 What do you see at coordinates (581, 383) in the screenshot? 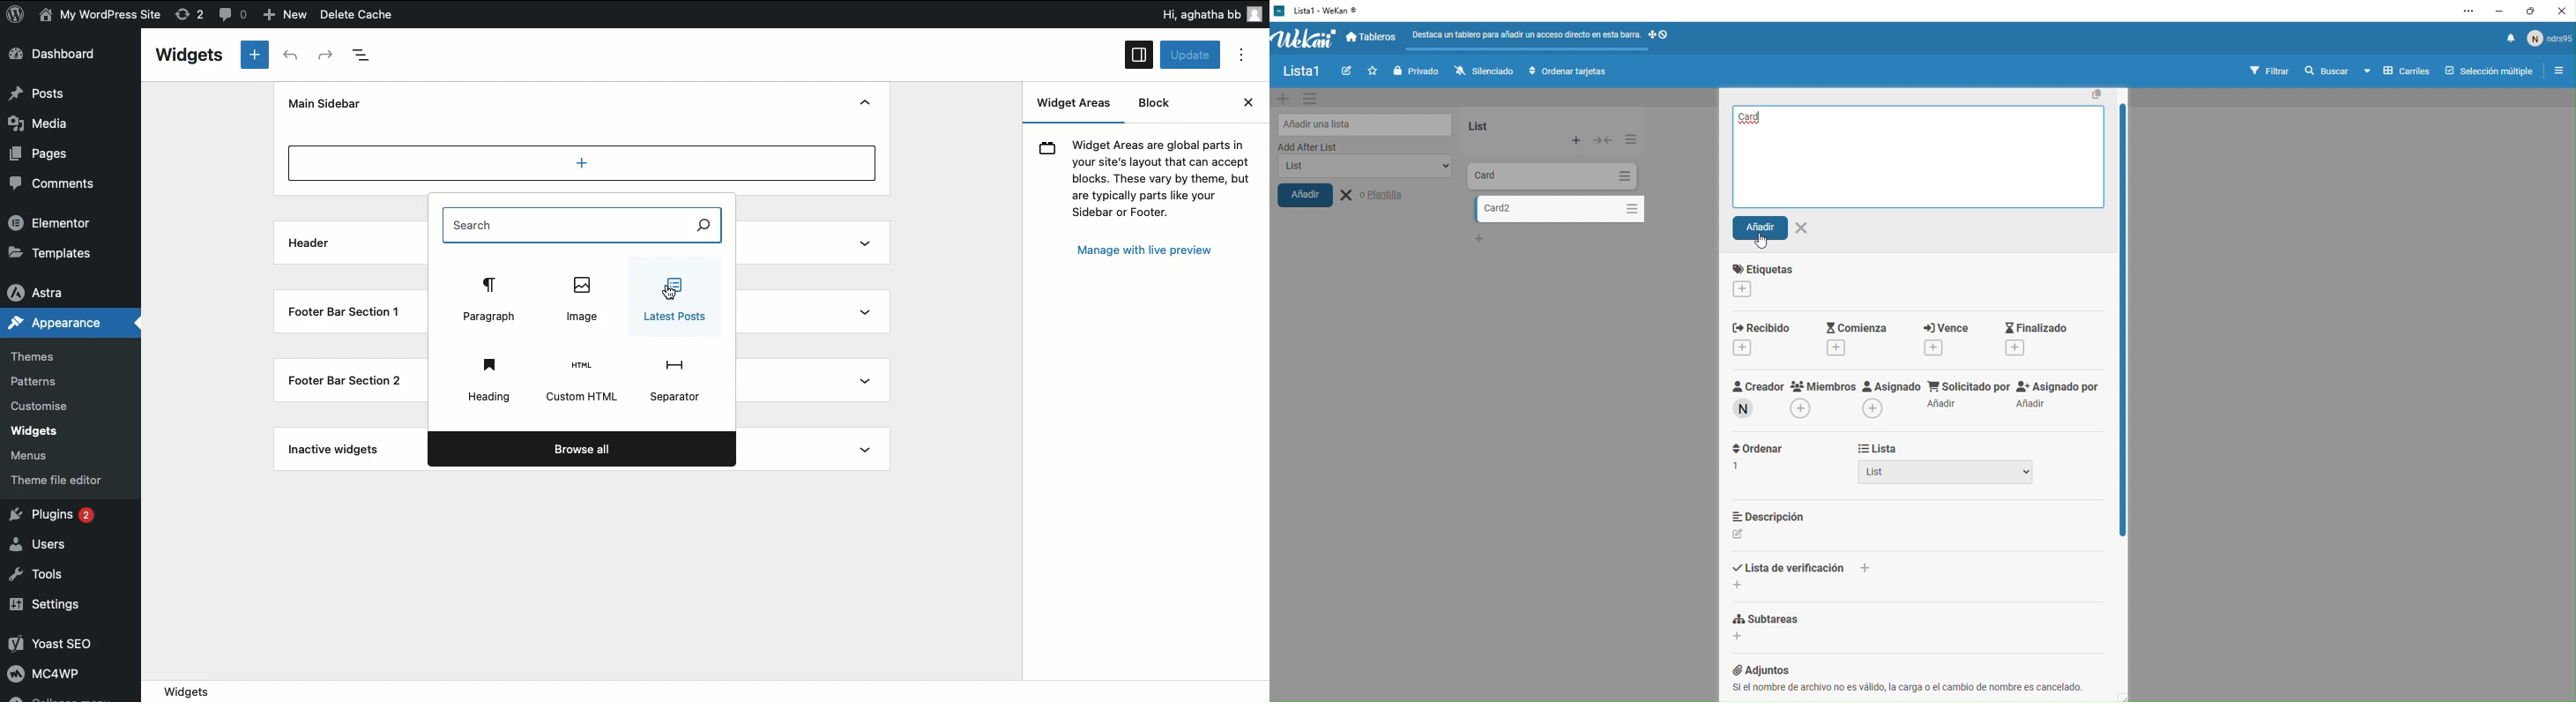
I see `Custom HTML` at bounding box center [581, 383].